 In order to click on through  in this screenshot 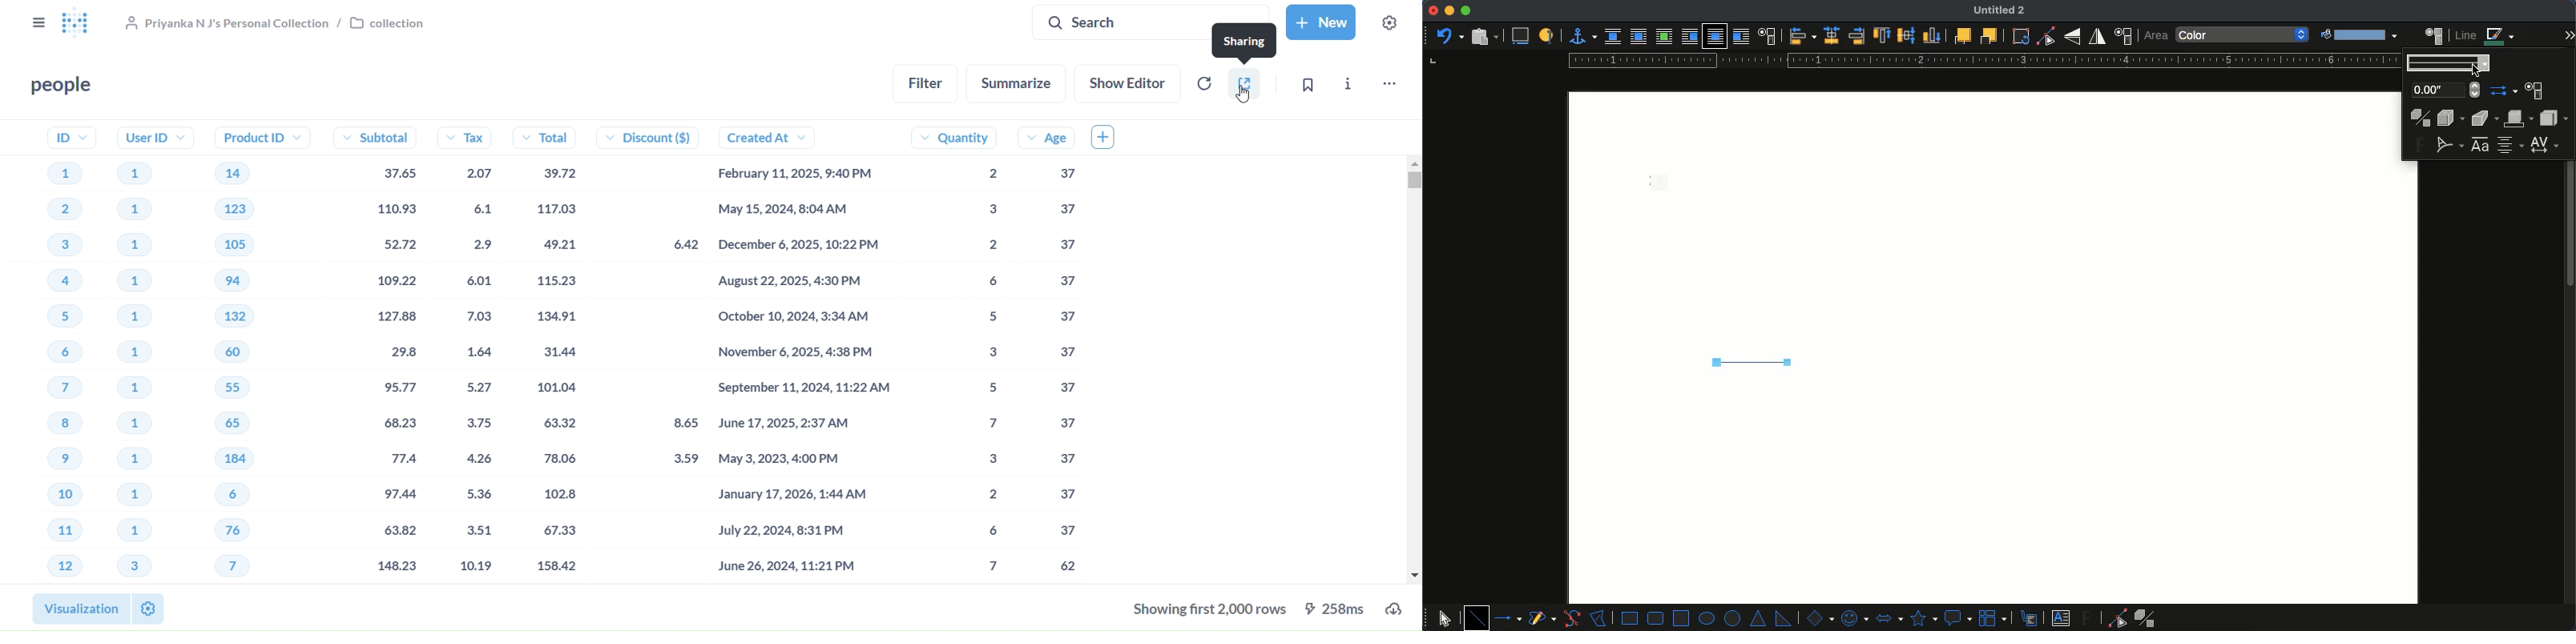, I will do `click(1715, 37)`.